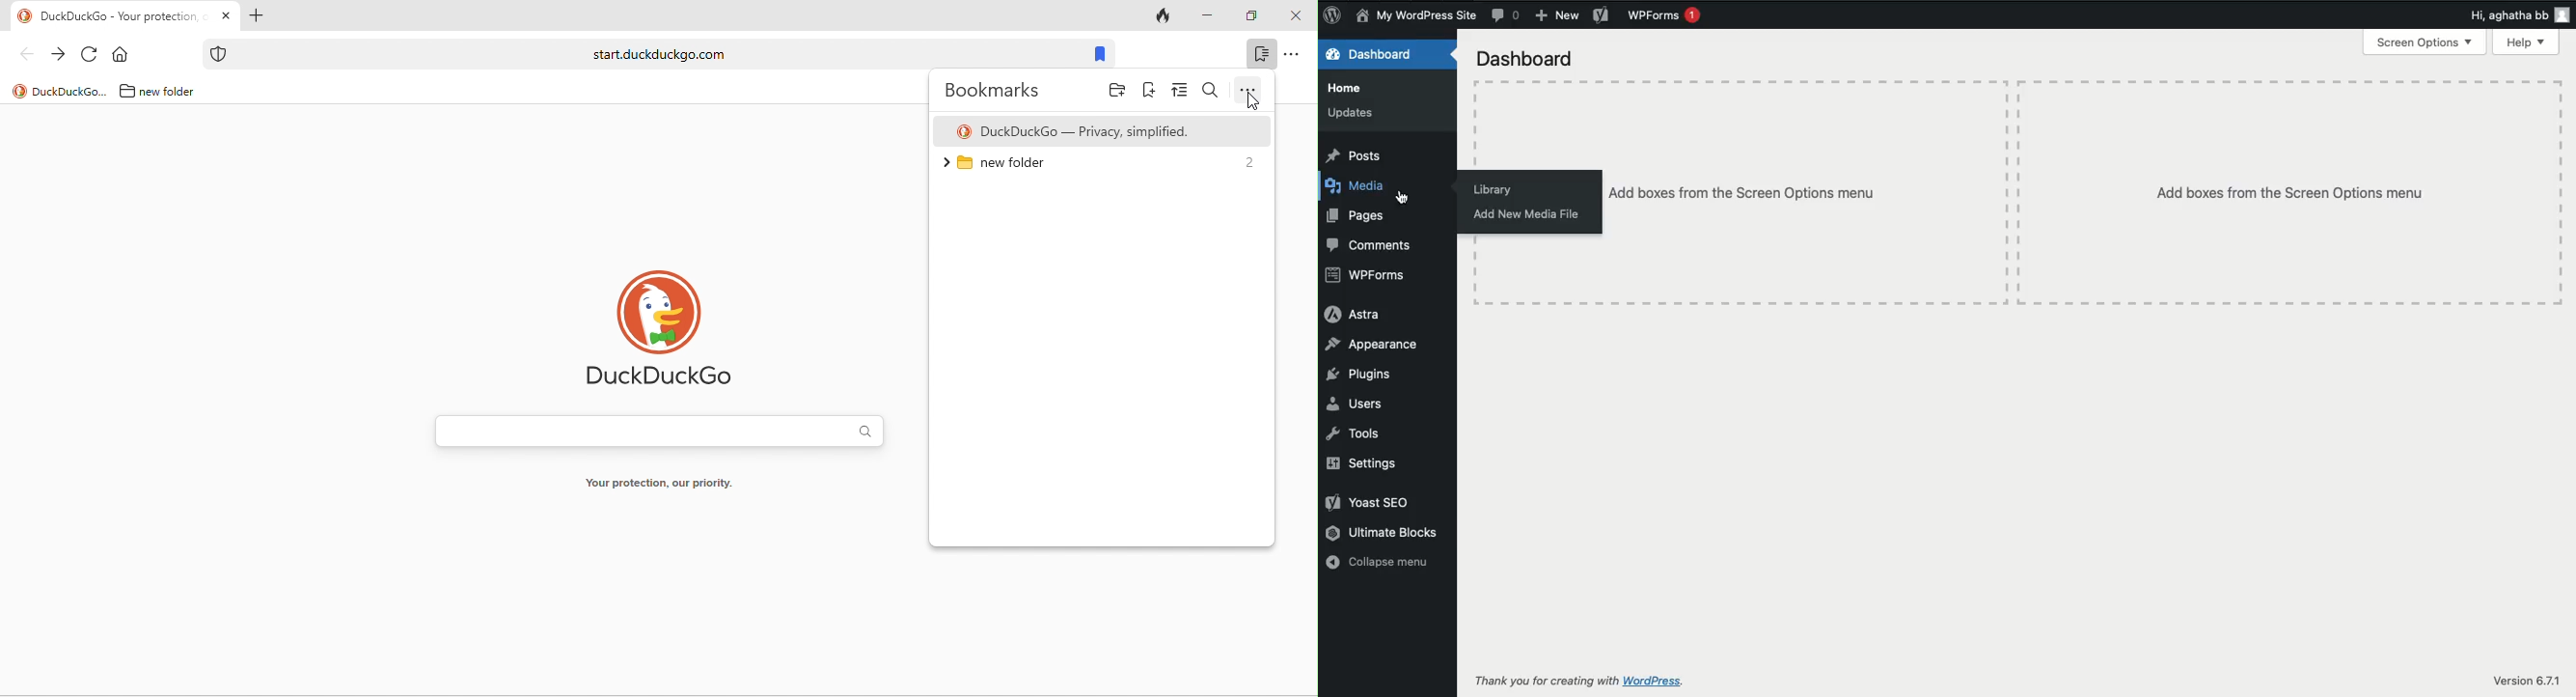  What do you see at coordinates (1004, 168) in the screenshot?
I see `new folder` at bounding box center [1004, 168].